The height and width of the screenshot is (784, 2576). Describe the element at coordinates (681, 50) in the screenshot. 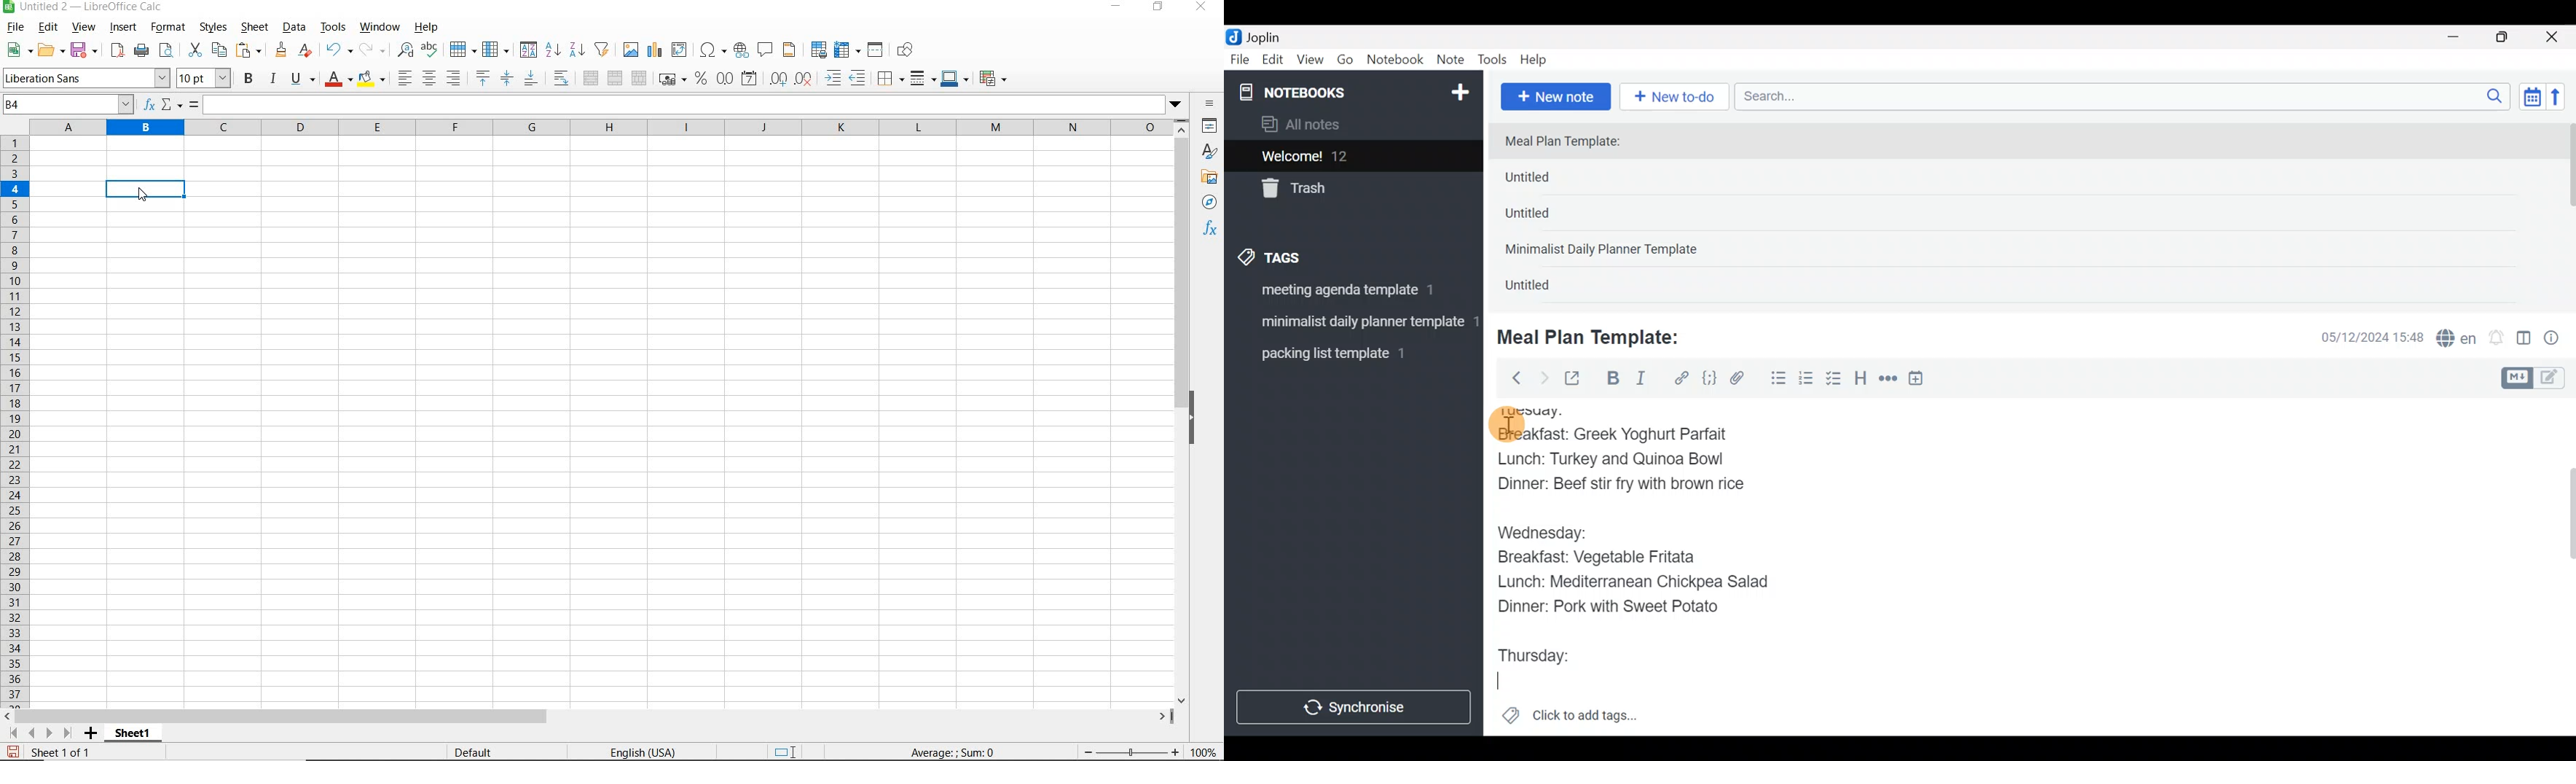

I see `insert or edit pivot table` at that location.